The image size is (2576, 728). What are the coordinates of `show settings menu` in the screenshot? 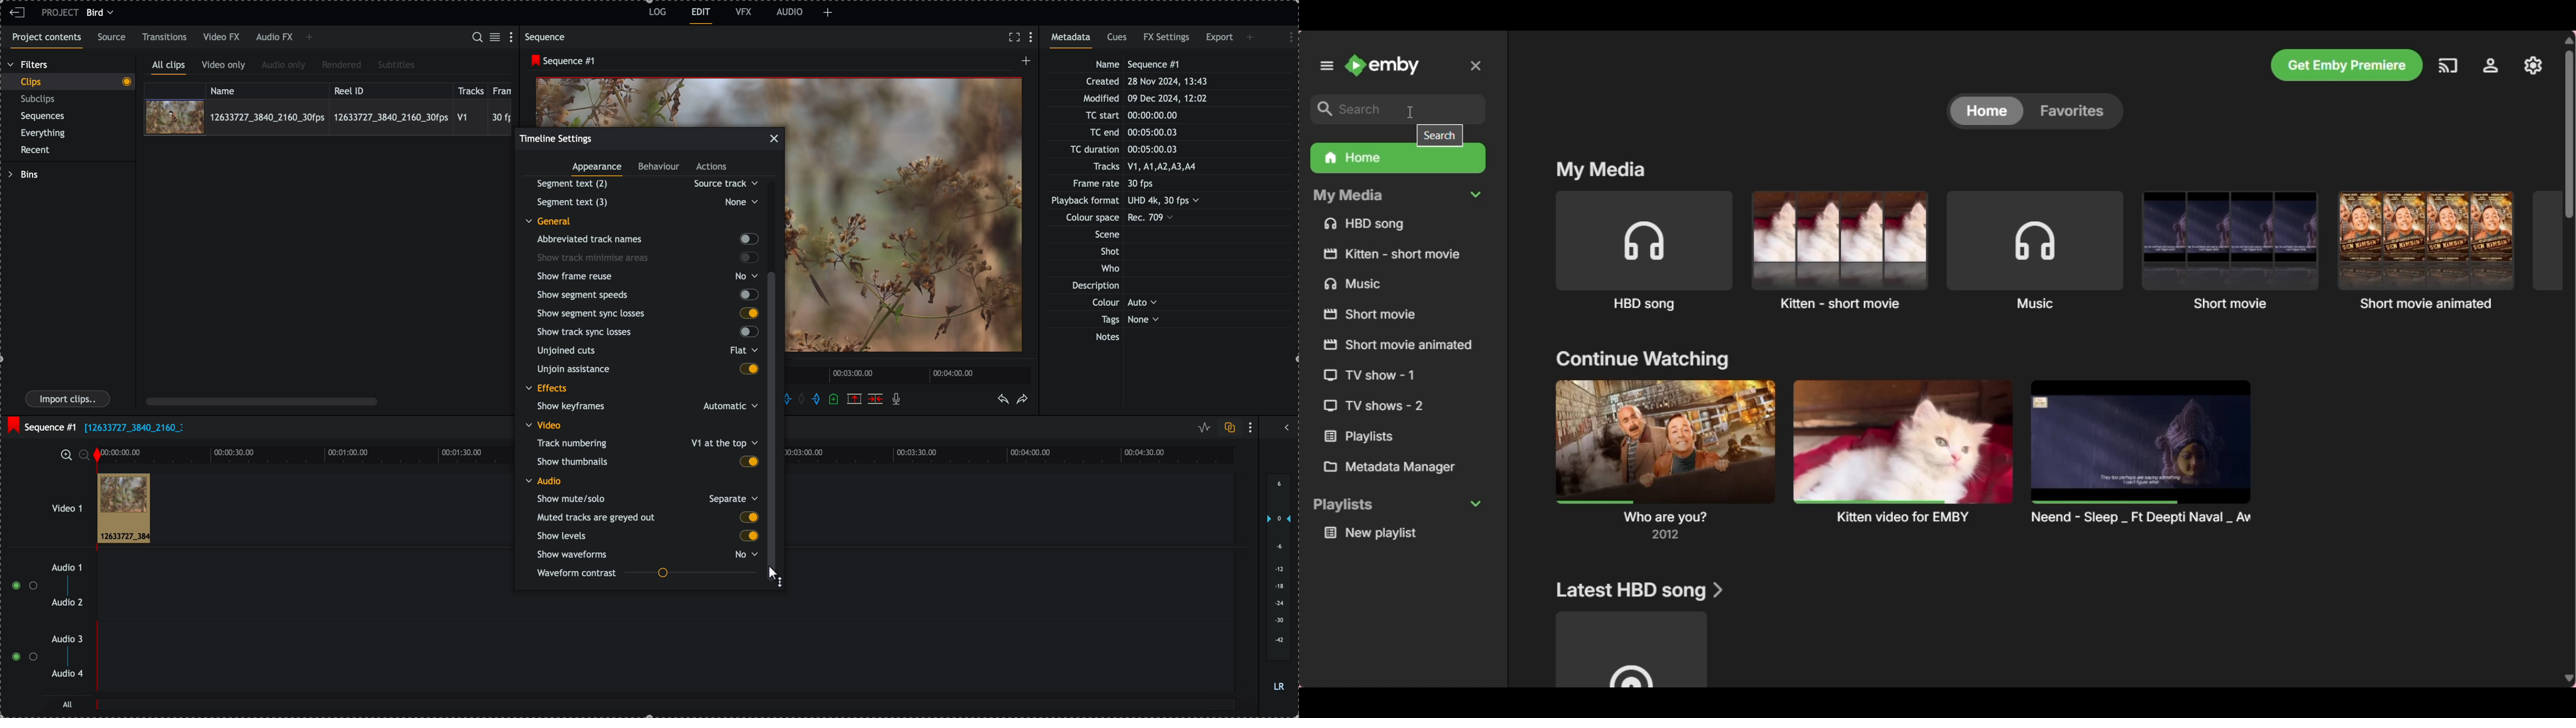 It's located at (513, 36).